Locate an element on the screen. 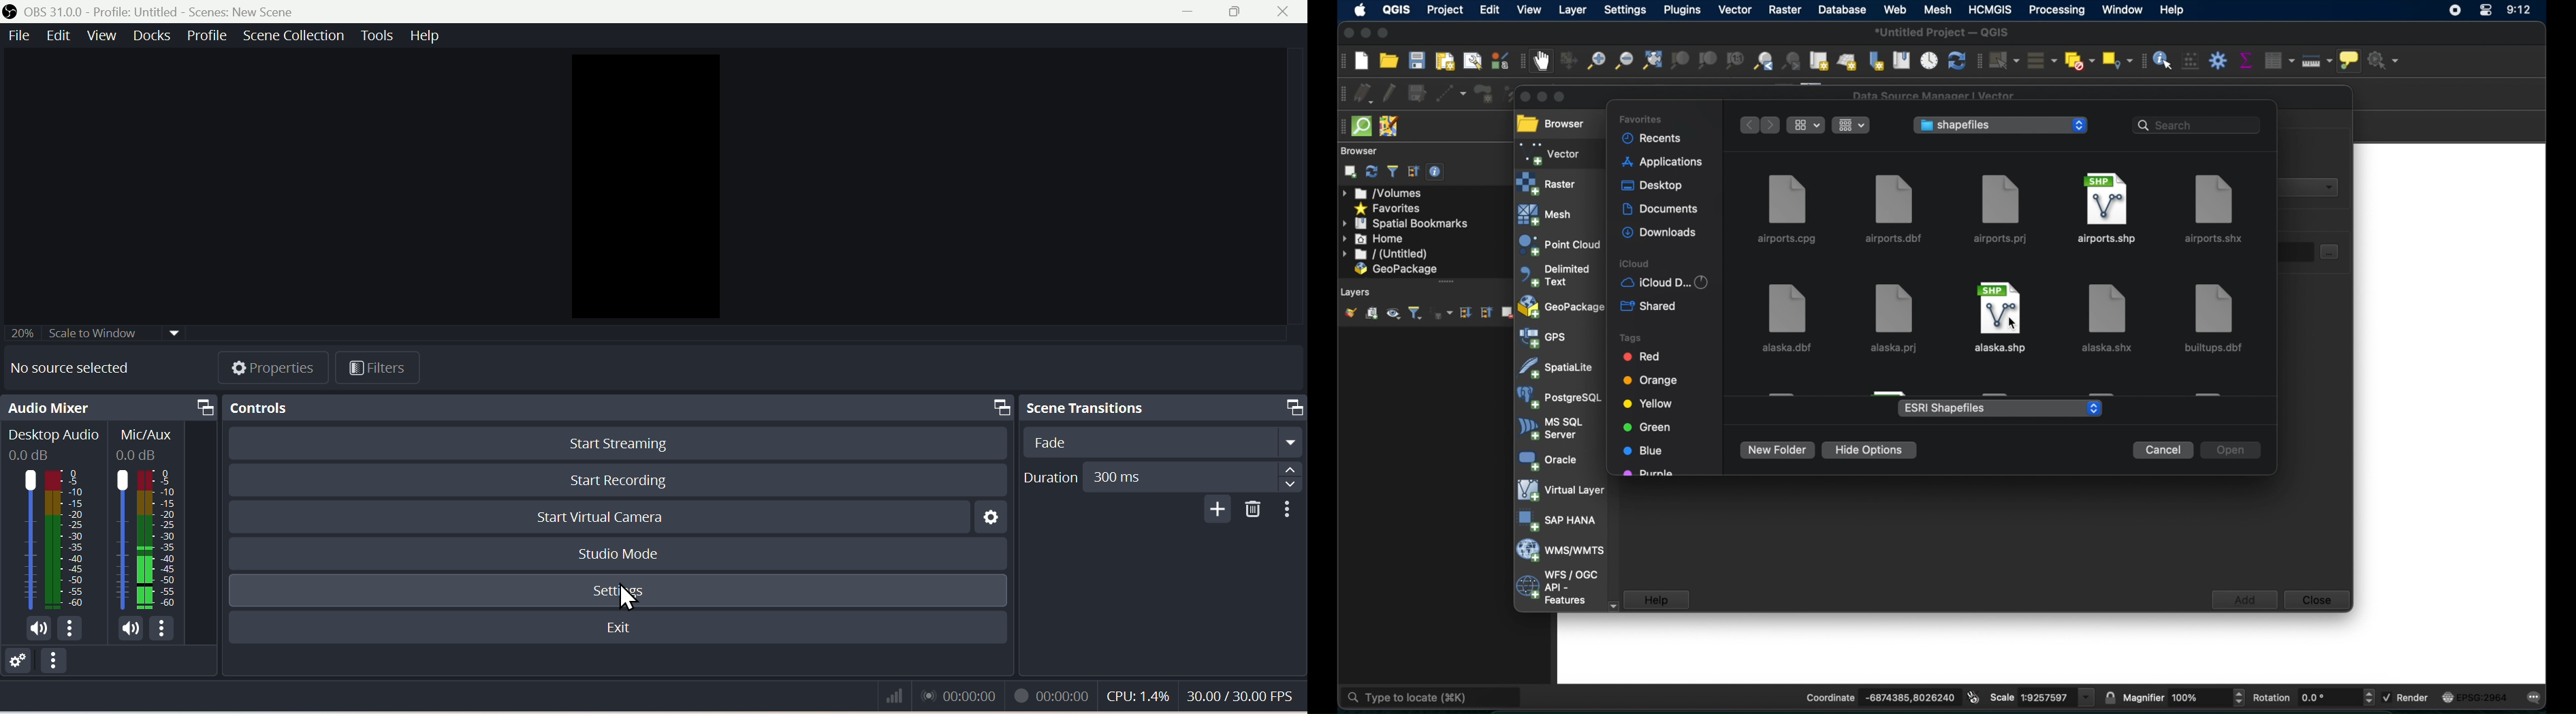 The height and width of the screenshot is (728, 2576). open field calculator is located at coordinates (2190, 61).